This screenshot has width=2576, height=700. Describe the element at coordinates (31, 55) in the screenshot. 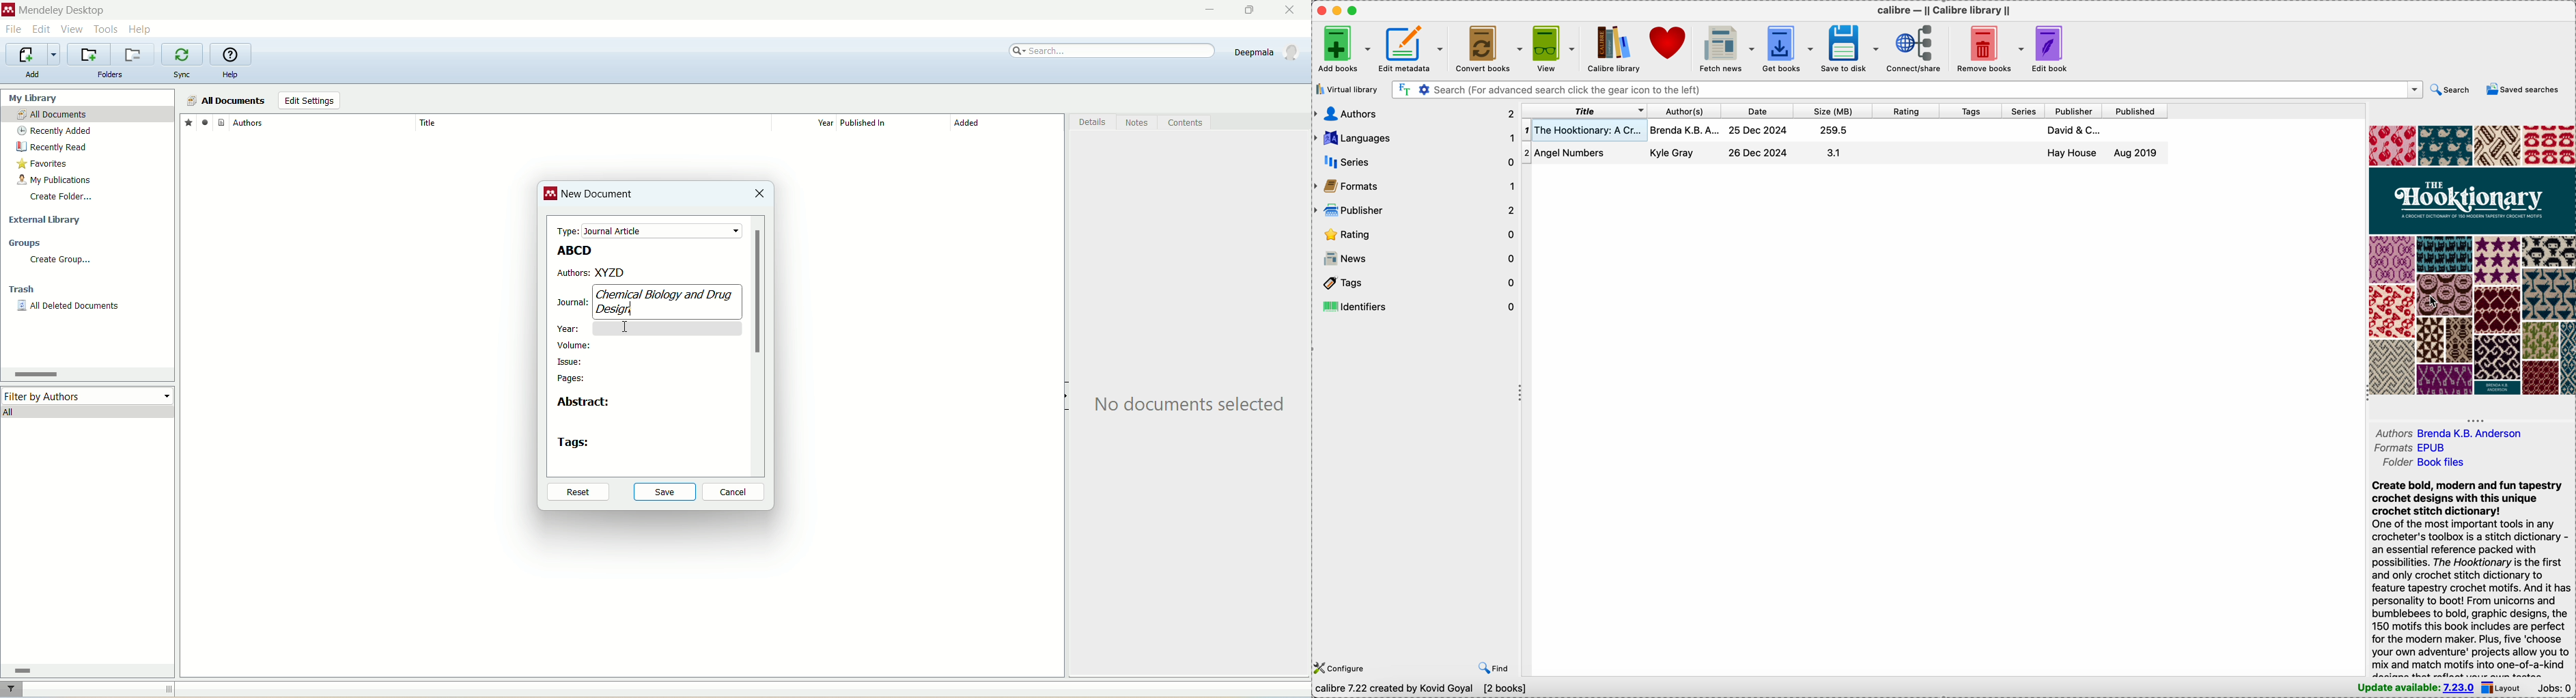

I see `import` at that location.